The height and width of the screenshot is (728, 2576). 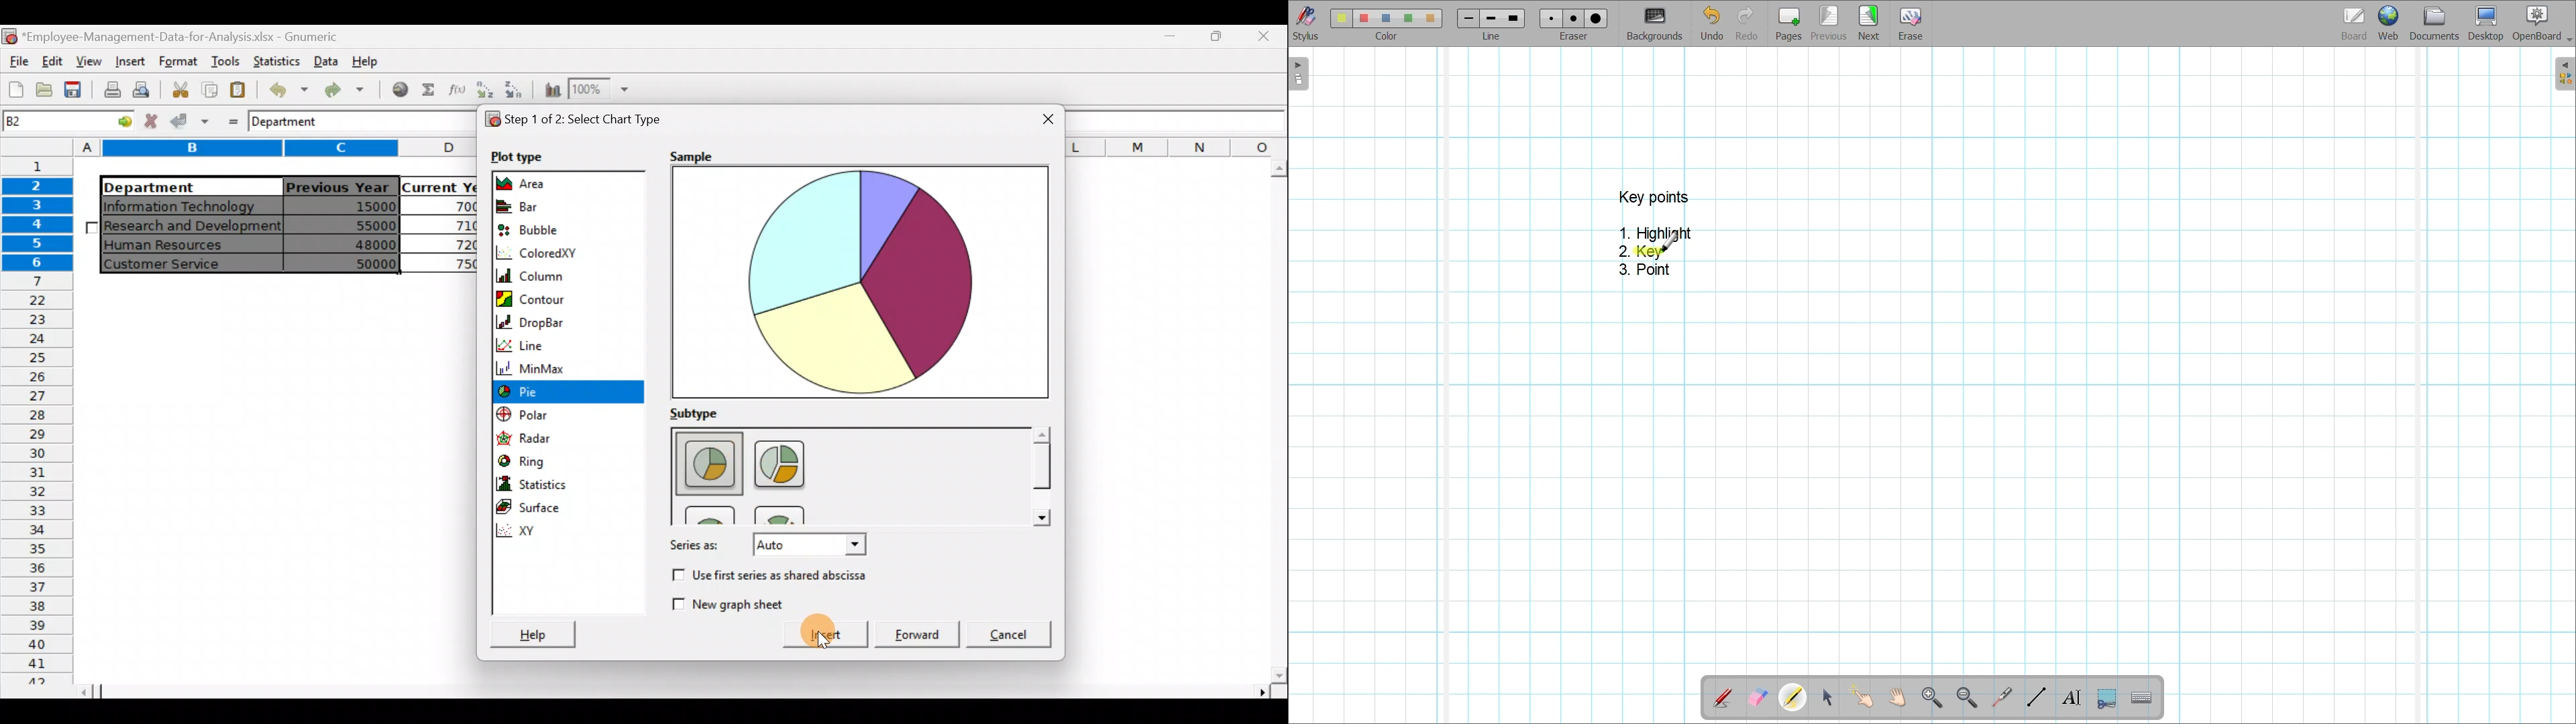 What do you see at coordinates (152, 122) in the screenshot?
I see `Cancel change` at bounding box center [152, 122].